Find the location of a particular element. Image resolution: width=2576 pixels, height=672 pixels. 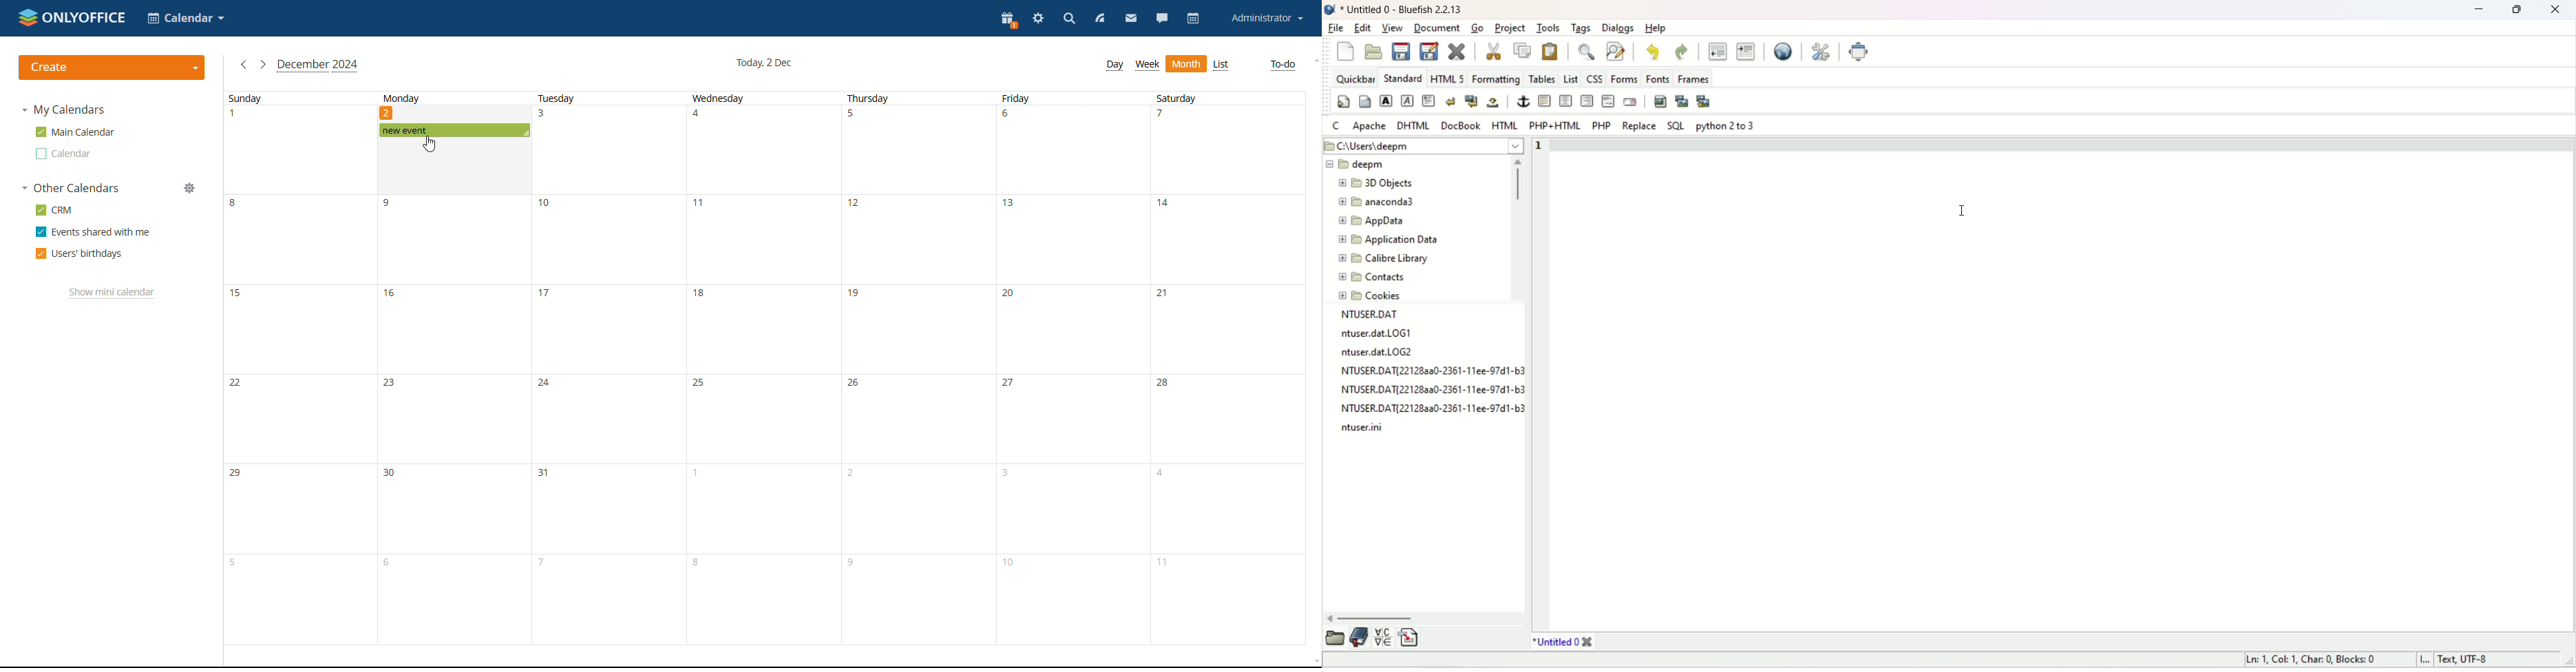

quickstart is located at coordinates (1347, 53).